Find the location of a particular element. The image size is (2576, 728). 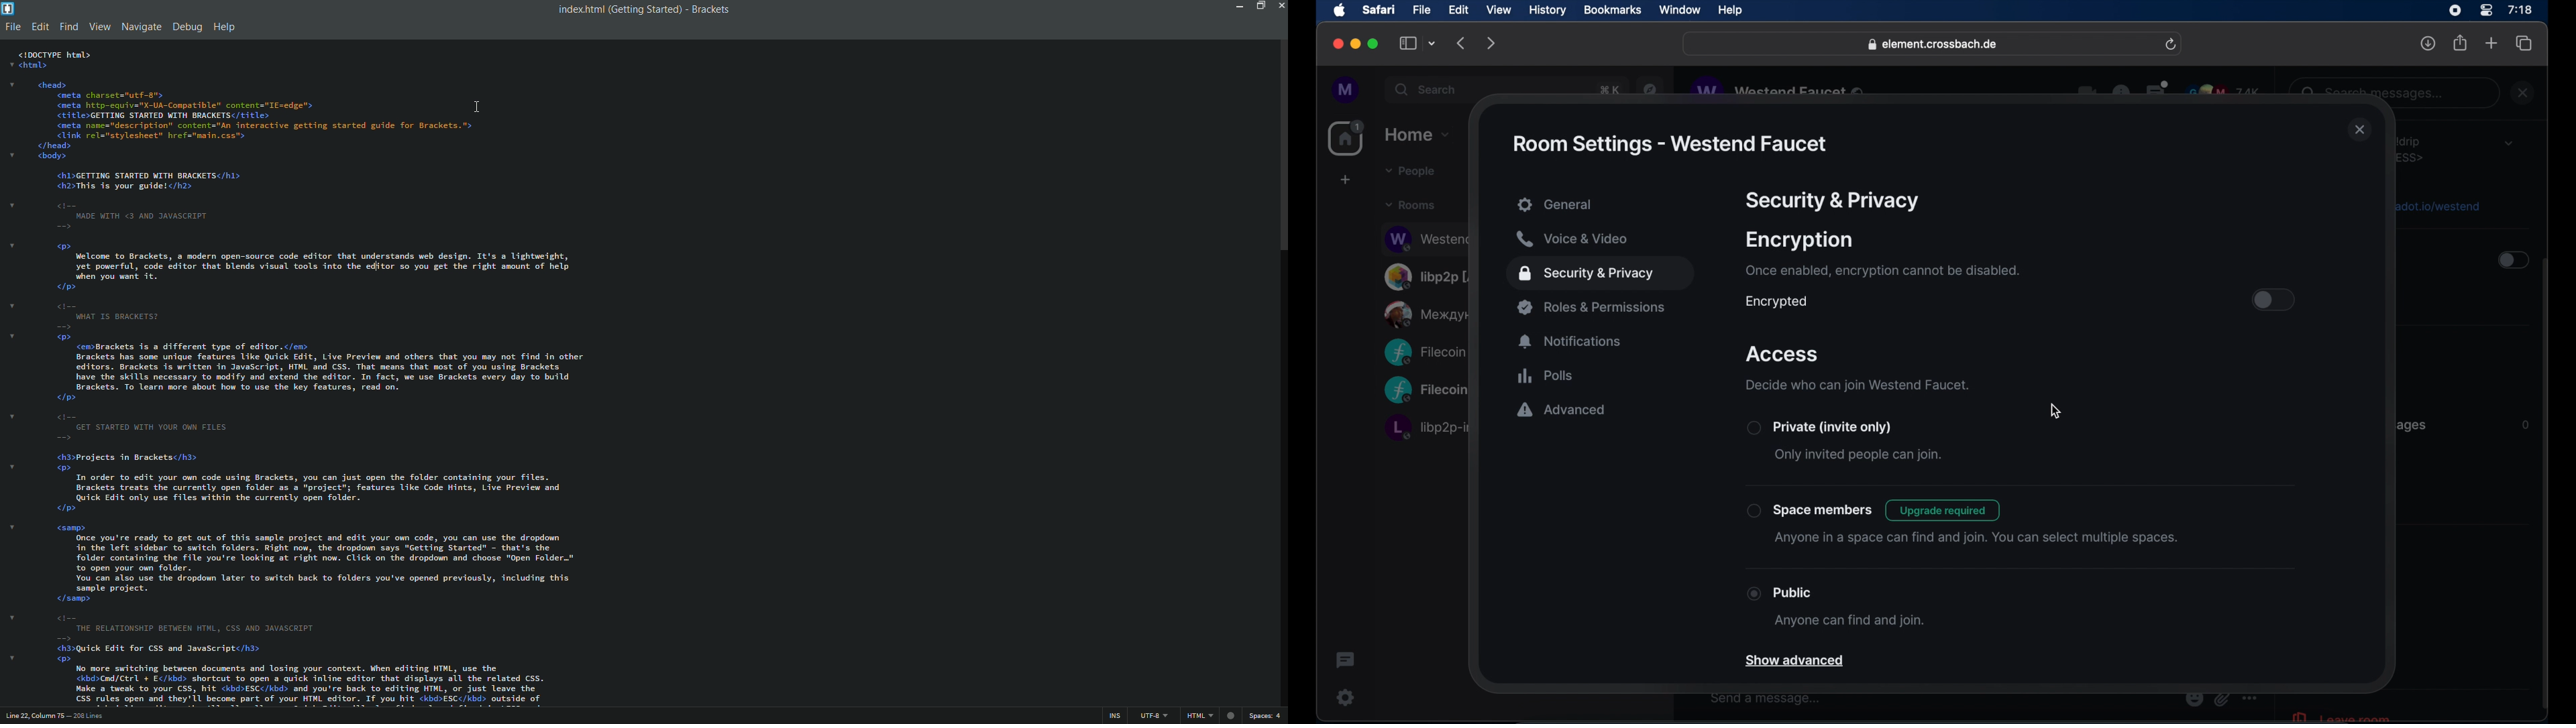

cursor is located at coordinates (2055, 410).